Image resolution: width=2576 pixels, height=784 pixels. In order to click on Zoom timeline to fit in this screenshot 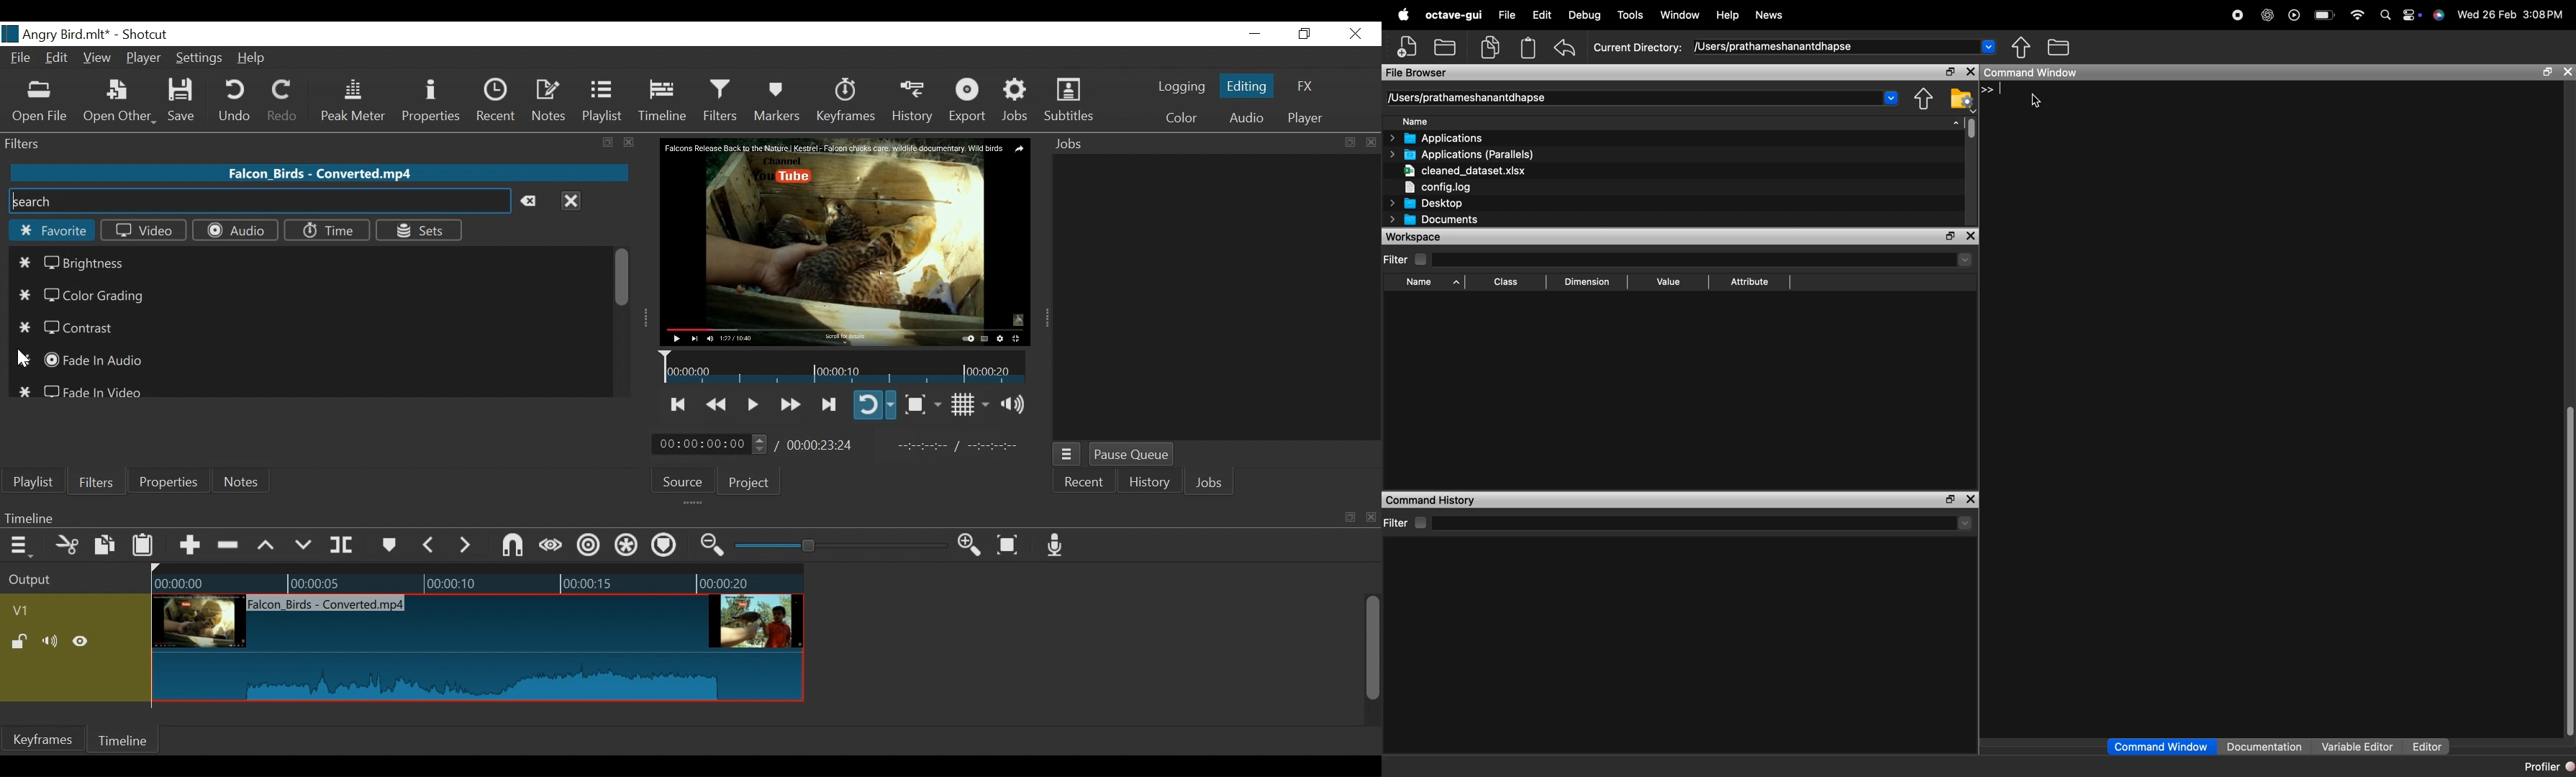, I will do `click(1013, 544)`.